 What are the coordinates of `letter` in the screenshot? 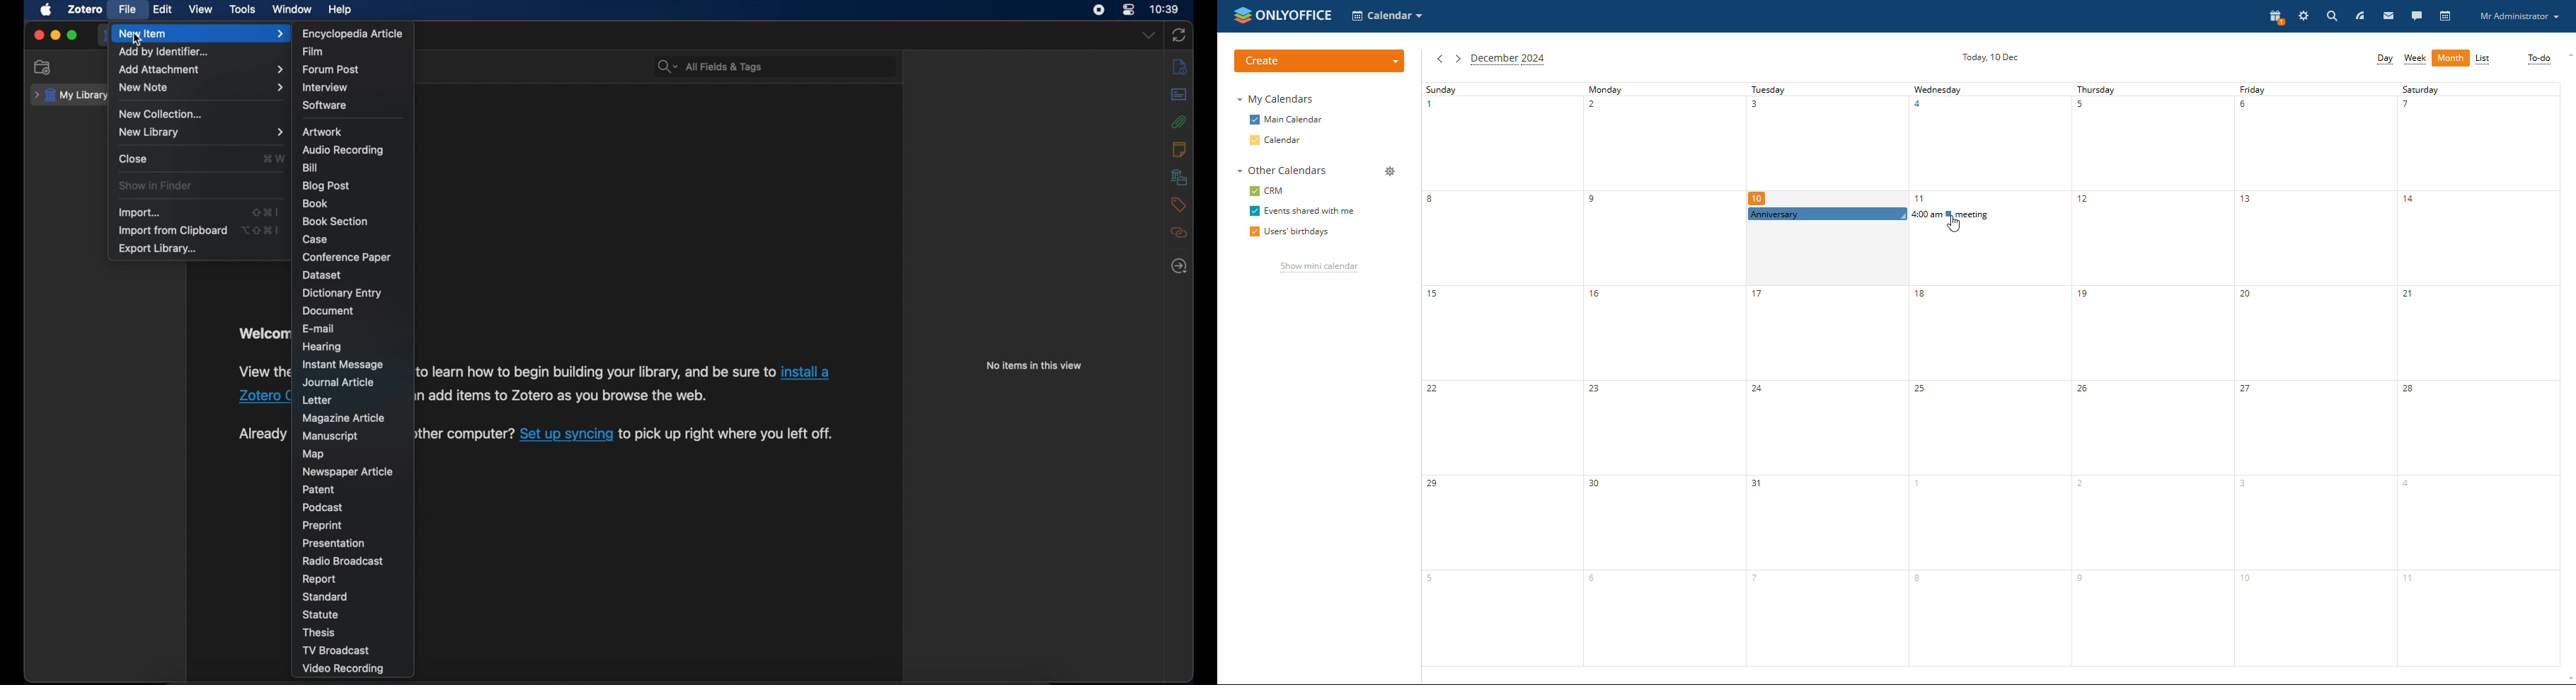 It's located at (317, 400).